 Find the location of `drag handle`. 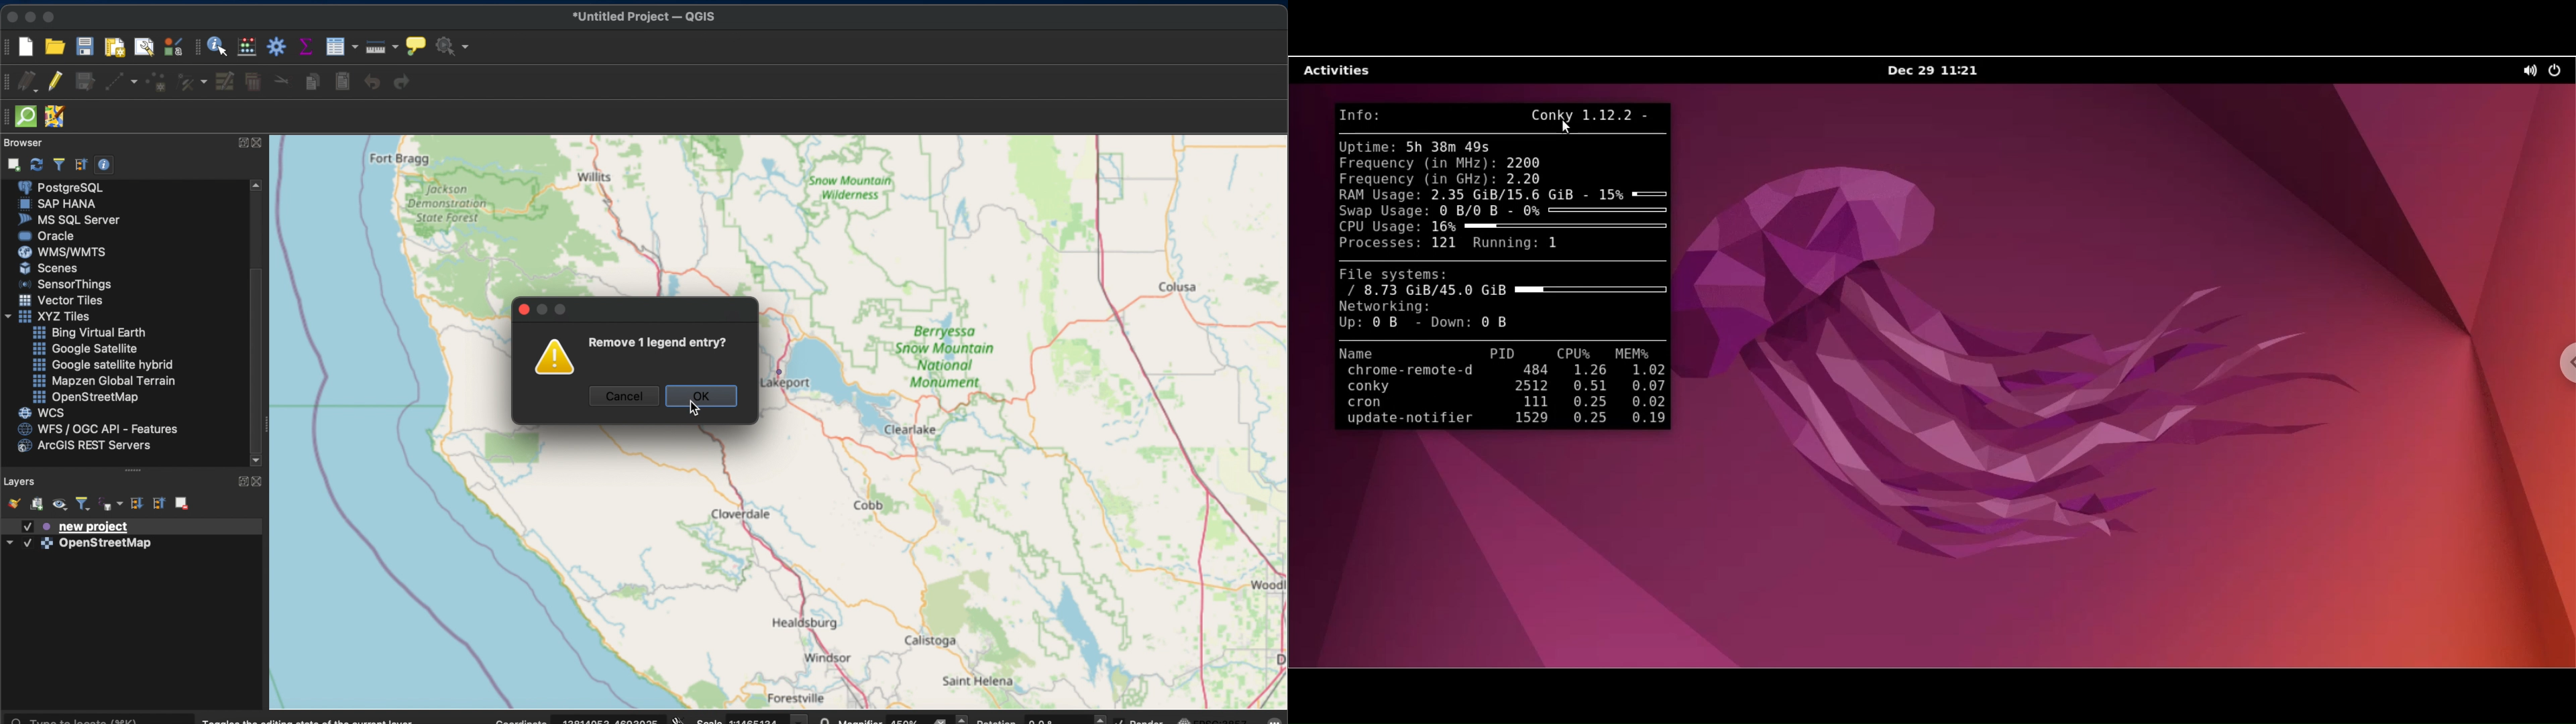

drag handle is located at coordinates (8, 118).